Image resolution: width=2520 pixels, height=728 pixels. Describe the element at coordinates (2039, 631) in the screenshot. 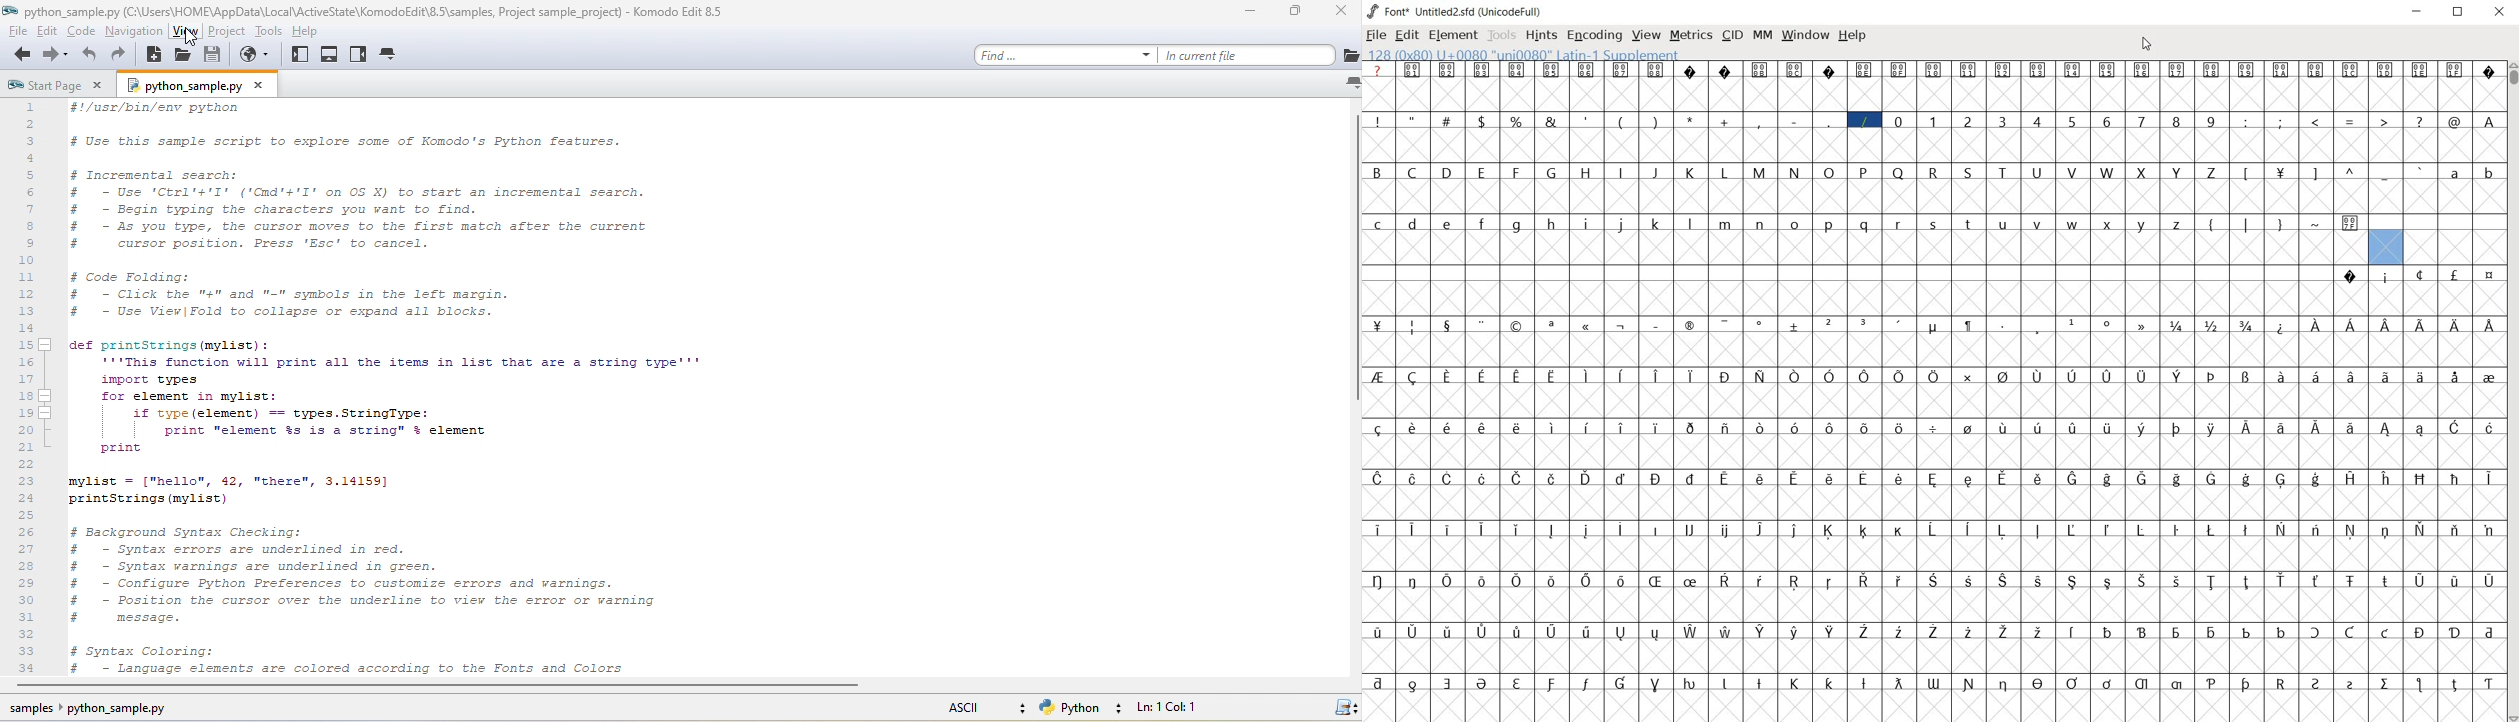

I see `glyph` at that location.